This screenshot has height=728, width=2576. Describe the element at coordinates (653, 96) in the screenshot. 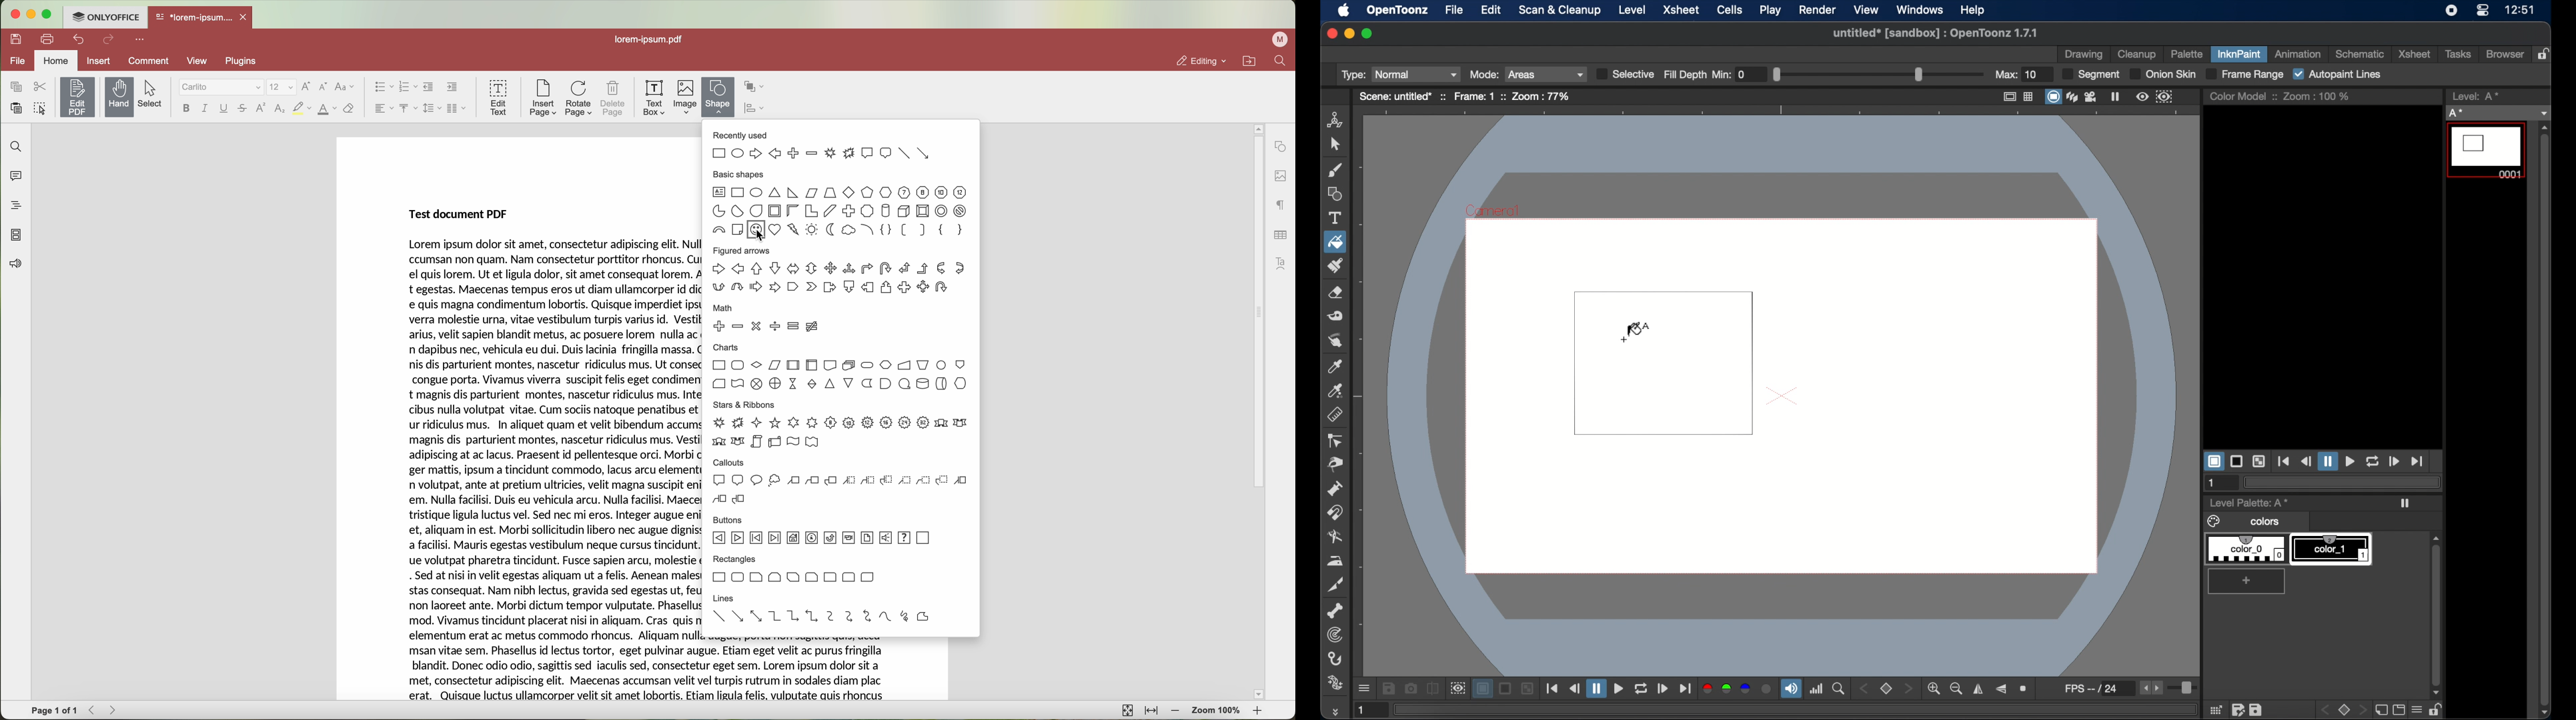

I see `text box` at that location.